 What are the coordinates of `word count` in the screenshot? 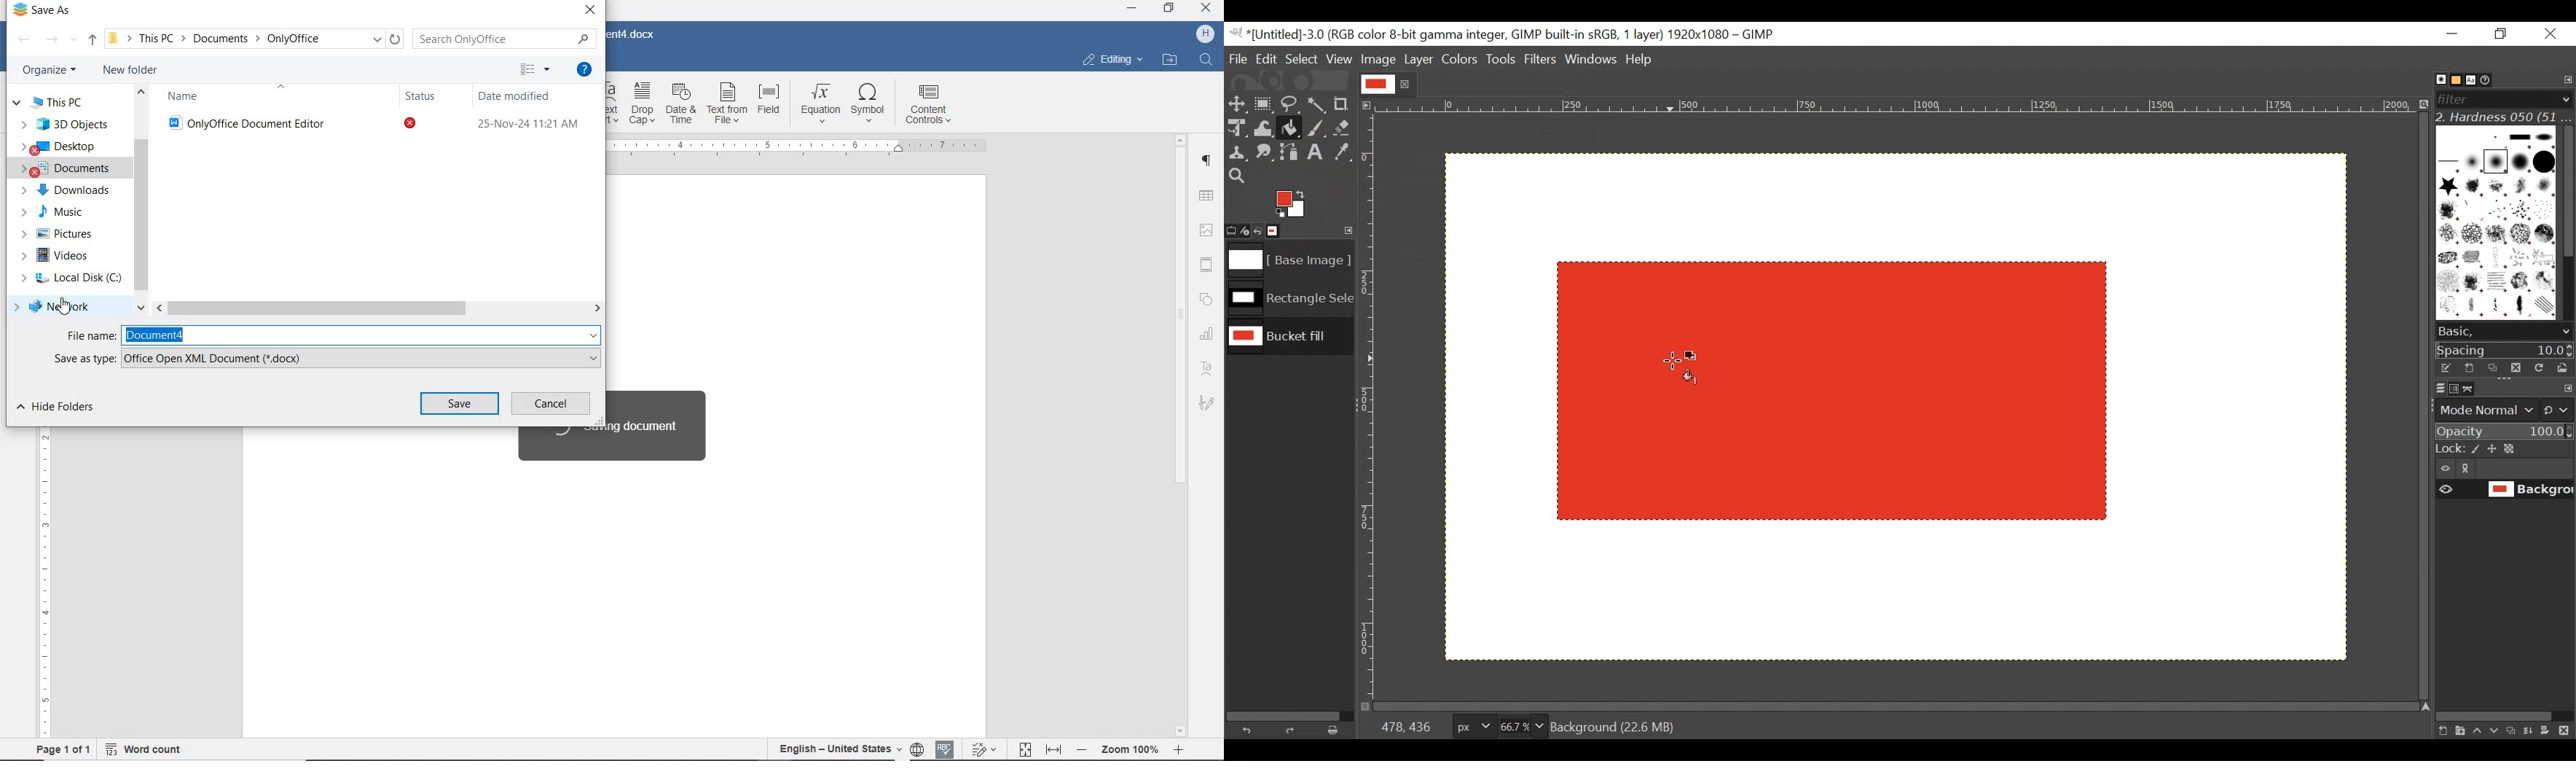 It's located at (144, 751).